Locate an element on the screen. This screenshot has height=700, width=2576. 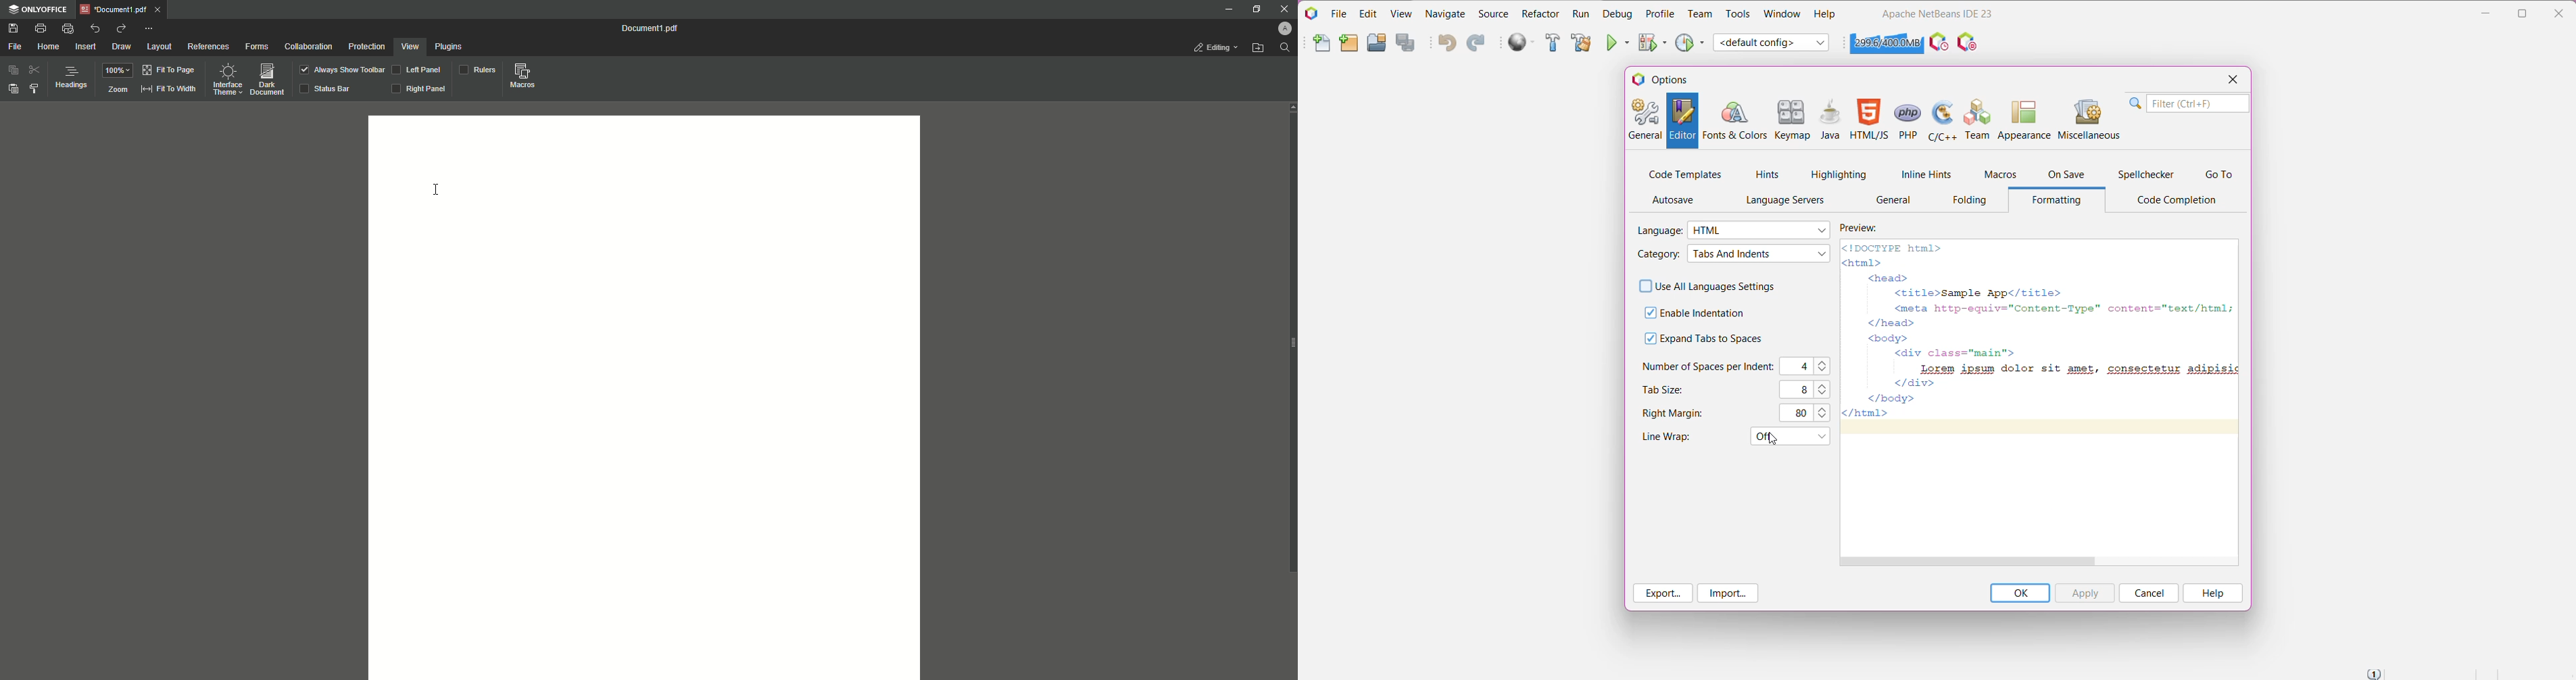
General is located at coordinates (1644, 121).